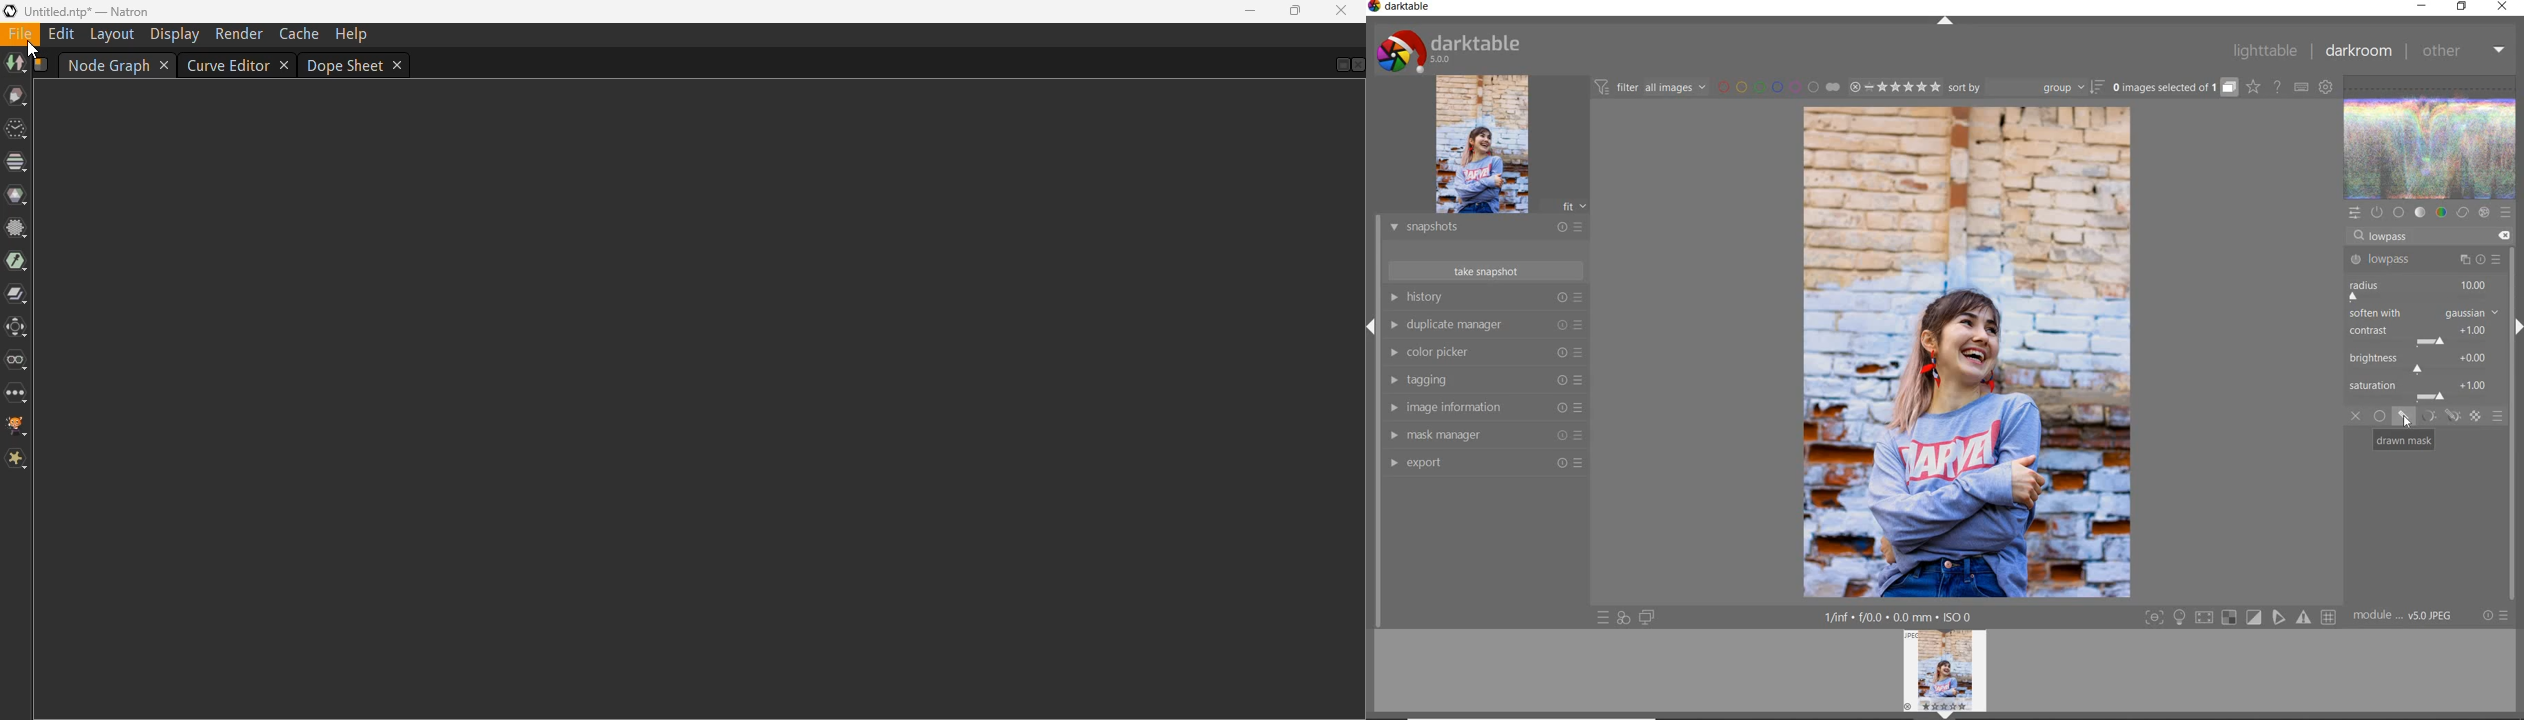 The width and height of the screenshot is (2548, 728). What do you see at coordinates (2432, 136) in the screenshot?
I see `waveform` at bounding box center [2432, 136].